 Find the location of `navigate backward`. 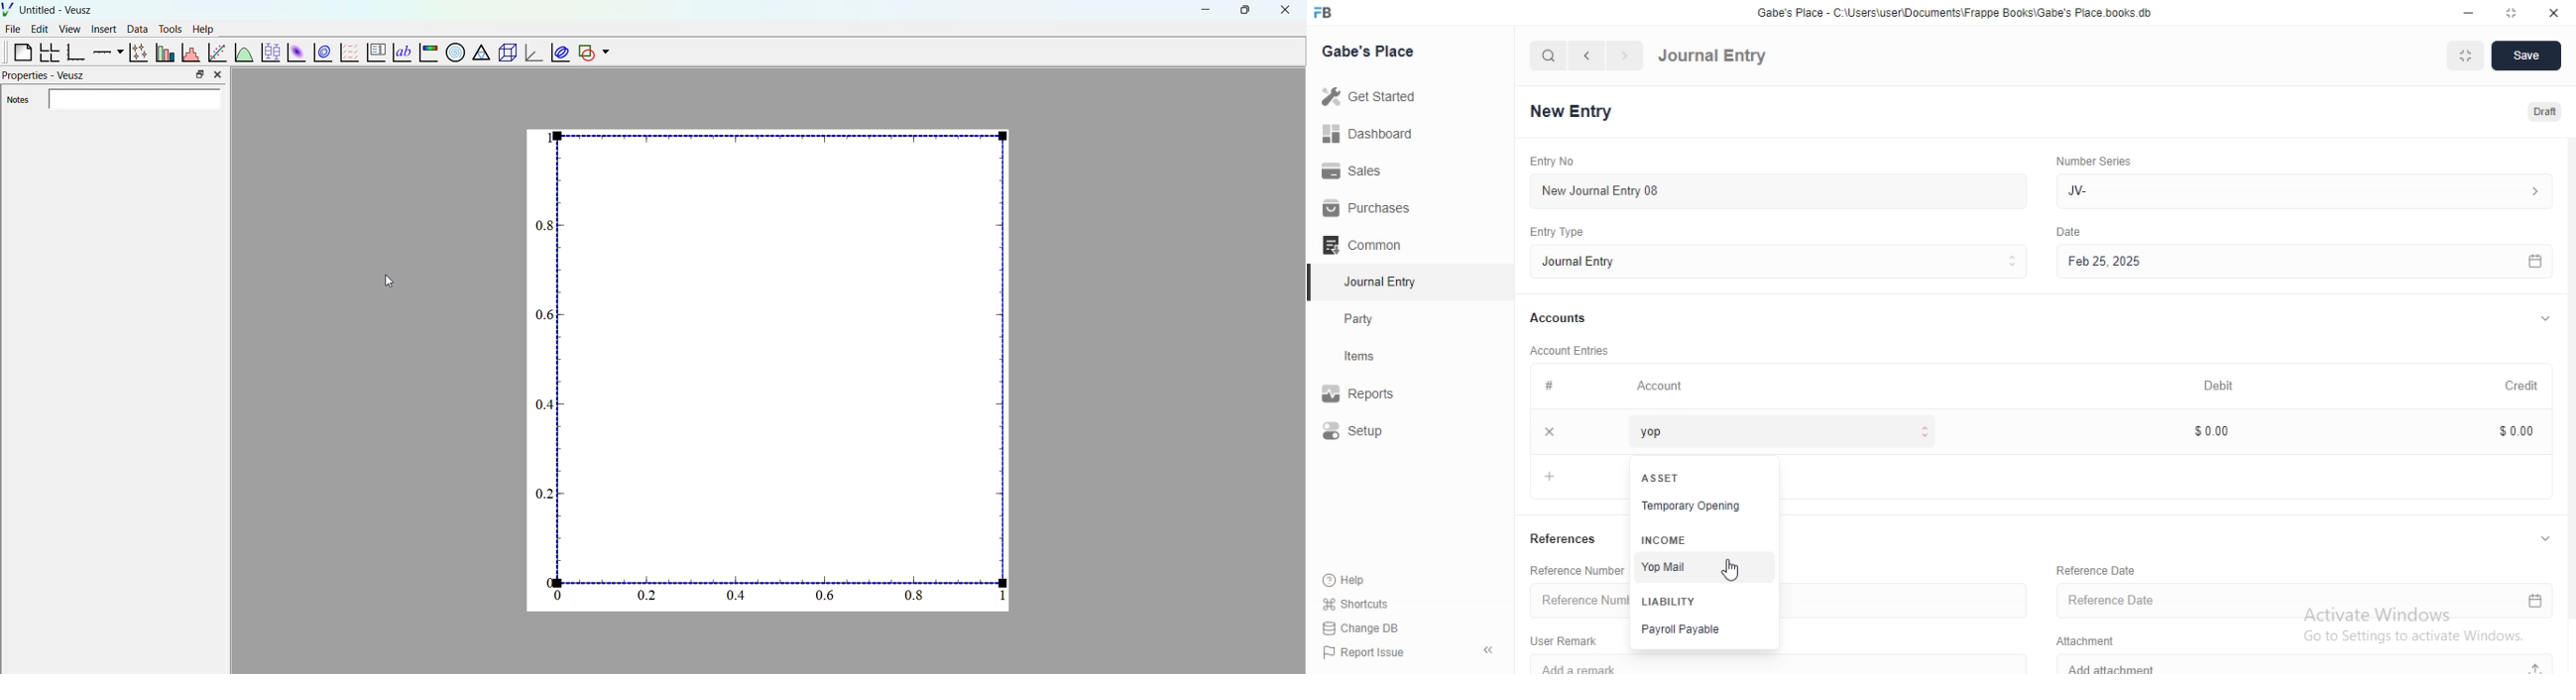

navigate backward is located at coordinates (1589, 56).